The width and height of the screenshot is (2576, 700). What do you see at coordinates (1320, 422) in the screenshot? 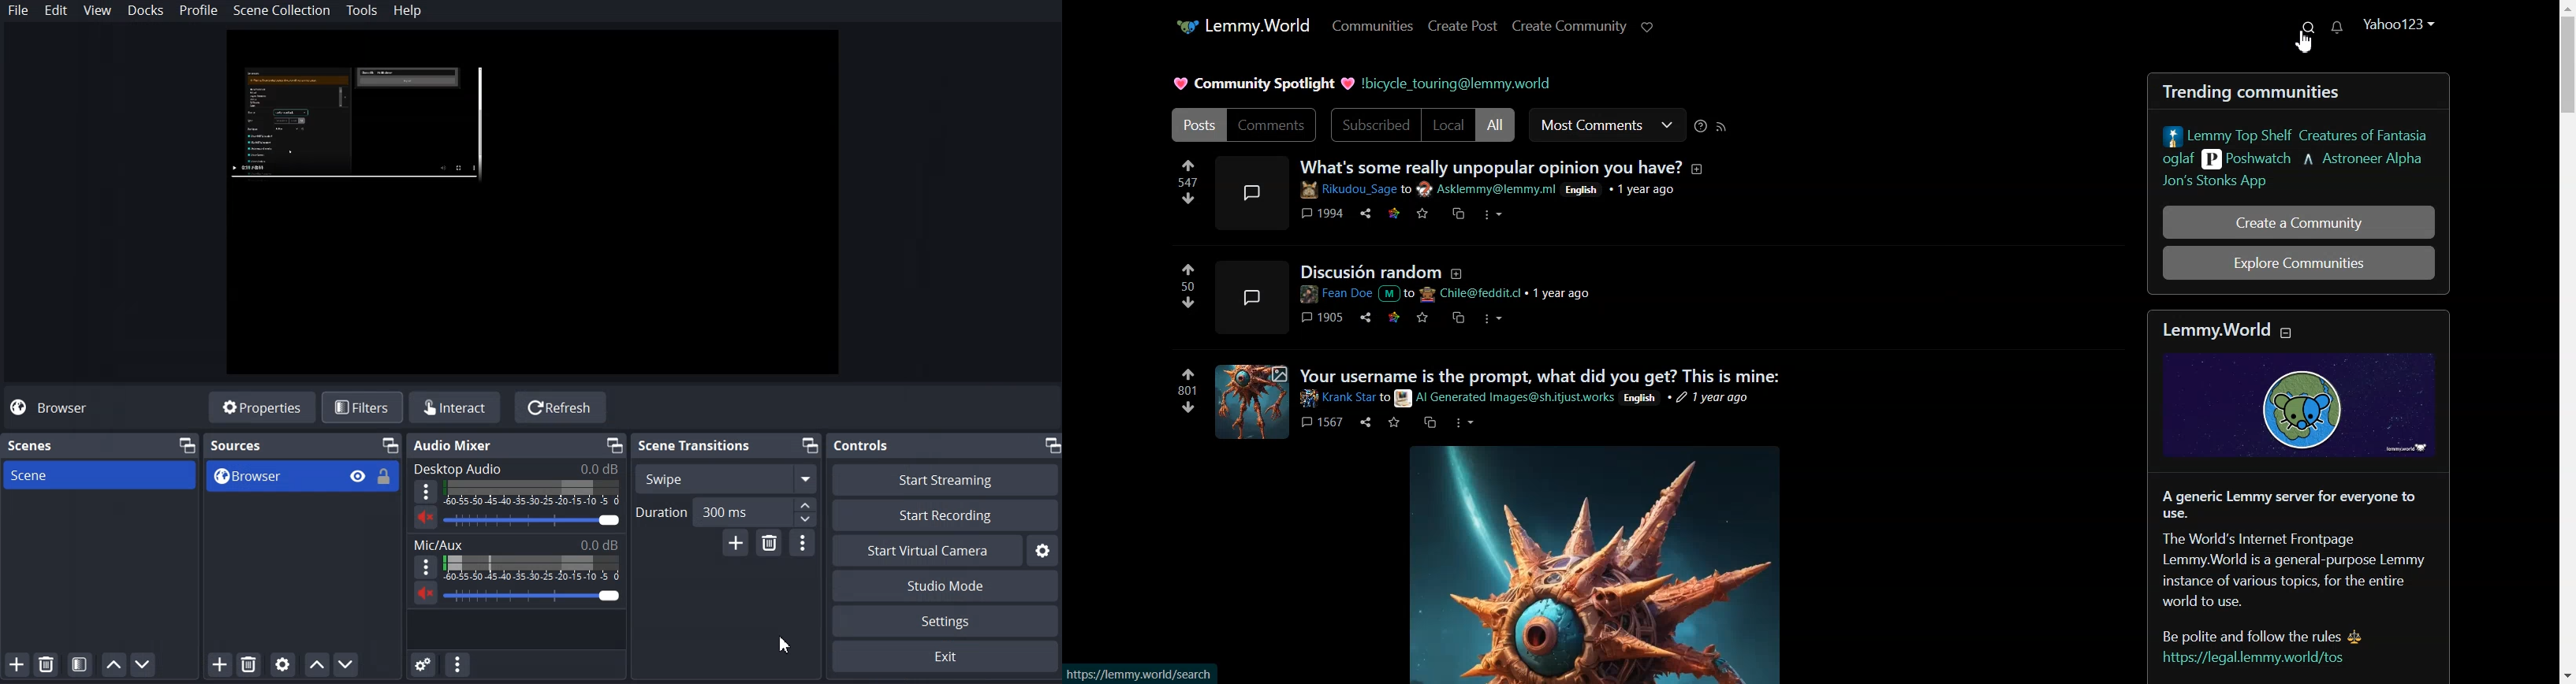
I see `1567 comment` at bounding box center [1320, 422].